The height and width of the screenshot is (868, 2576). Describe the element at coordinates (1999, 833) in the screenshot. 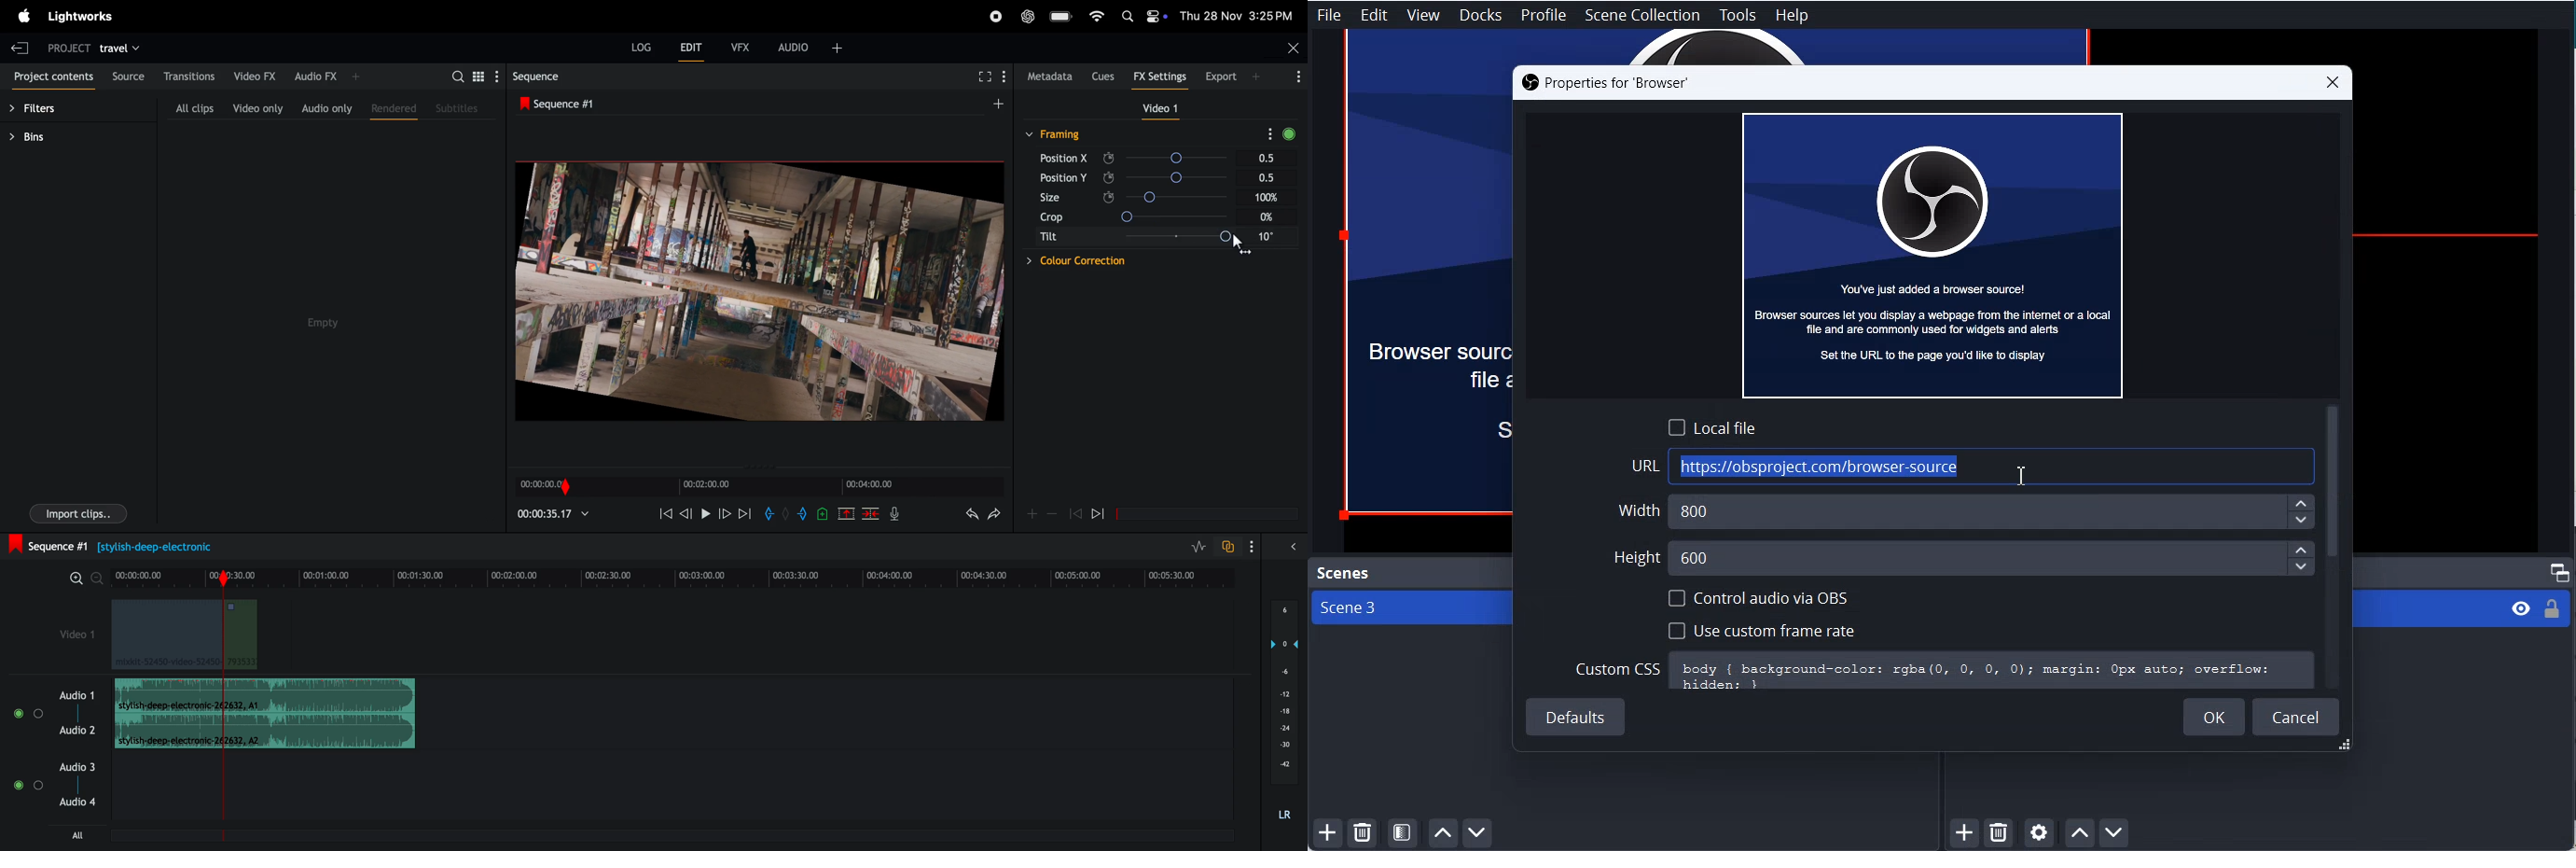

I see `Remove selected Source` at that location.